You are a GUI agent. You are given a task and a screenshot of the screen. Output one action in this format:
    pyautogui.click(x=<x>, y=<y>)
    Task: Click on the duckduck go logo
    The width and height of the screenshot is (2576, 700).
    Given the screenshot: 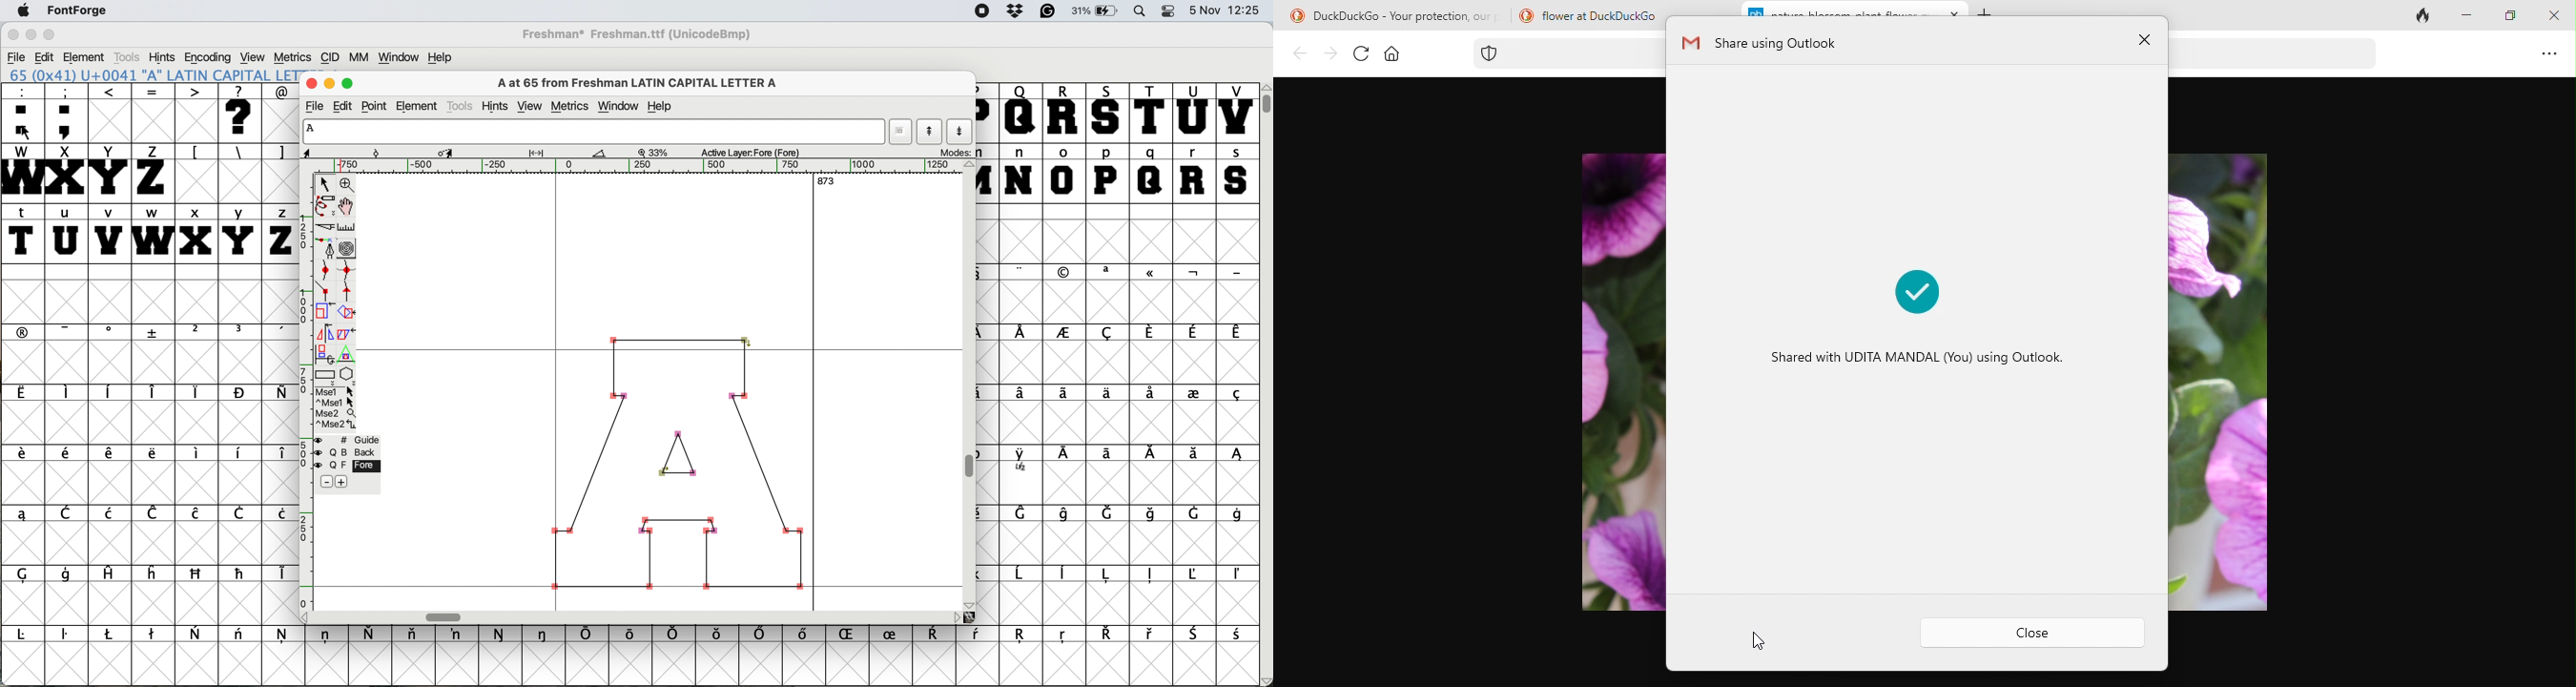 What is the action you would take?
    pyautogui.click(x=1290, y=16)
    